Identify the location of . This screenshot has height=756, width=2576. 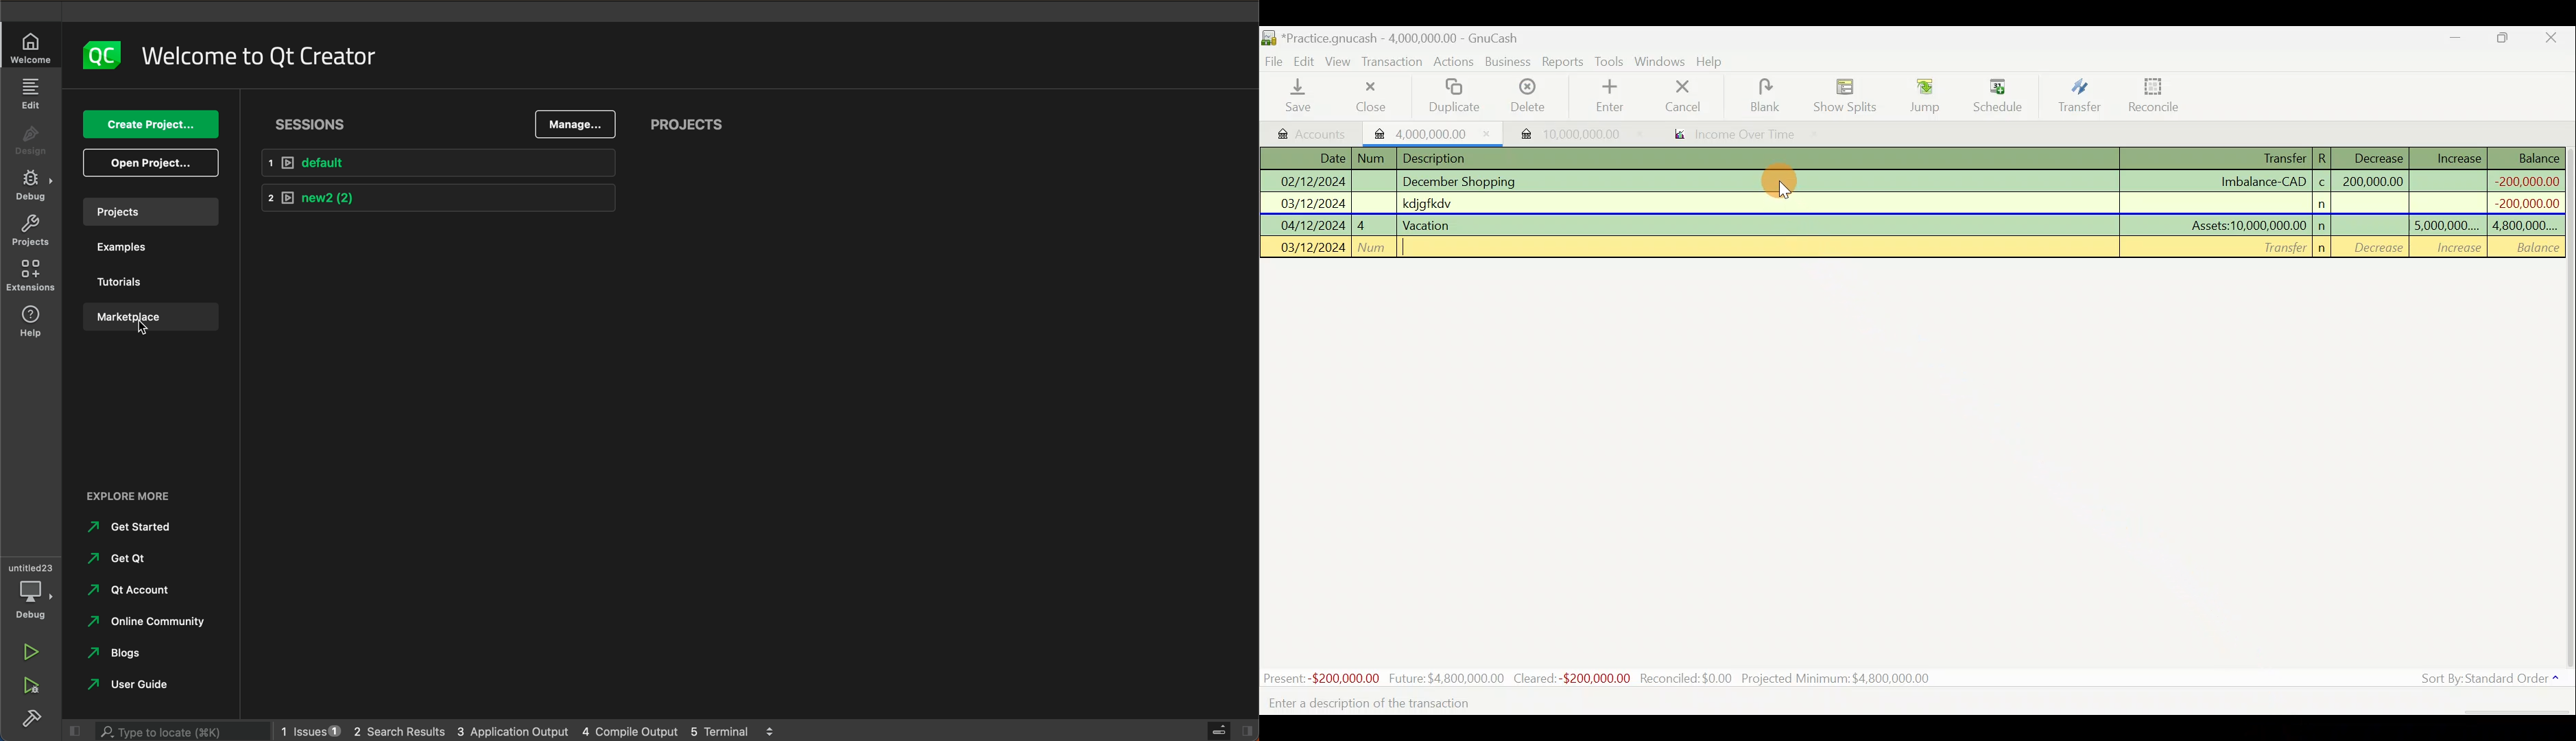
(134, 527).